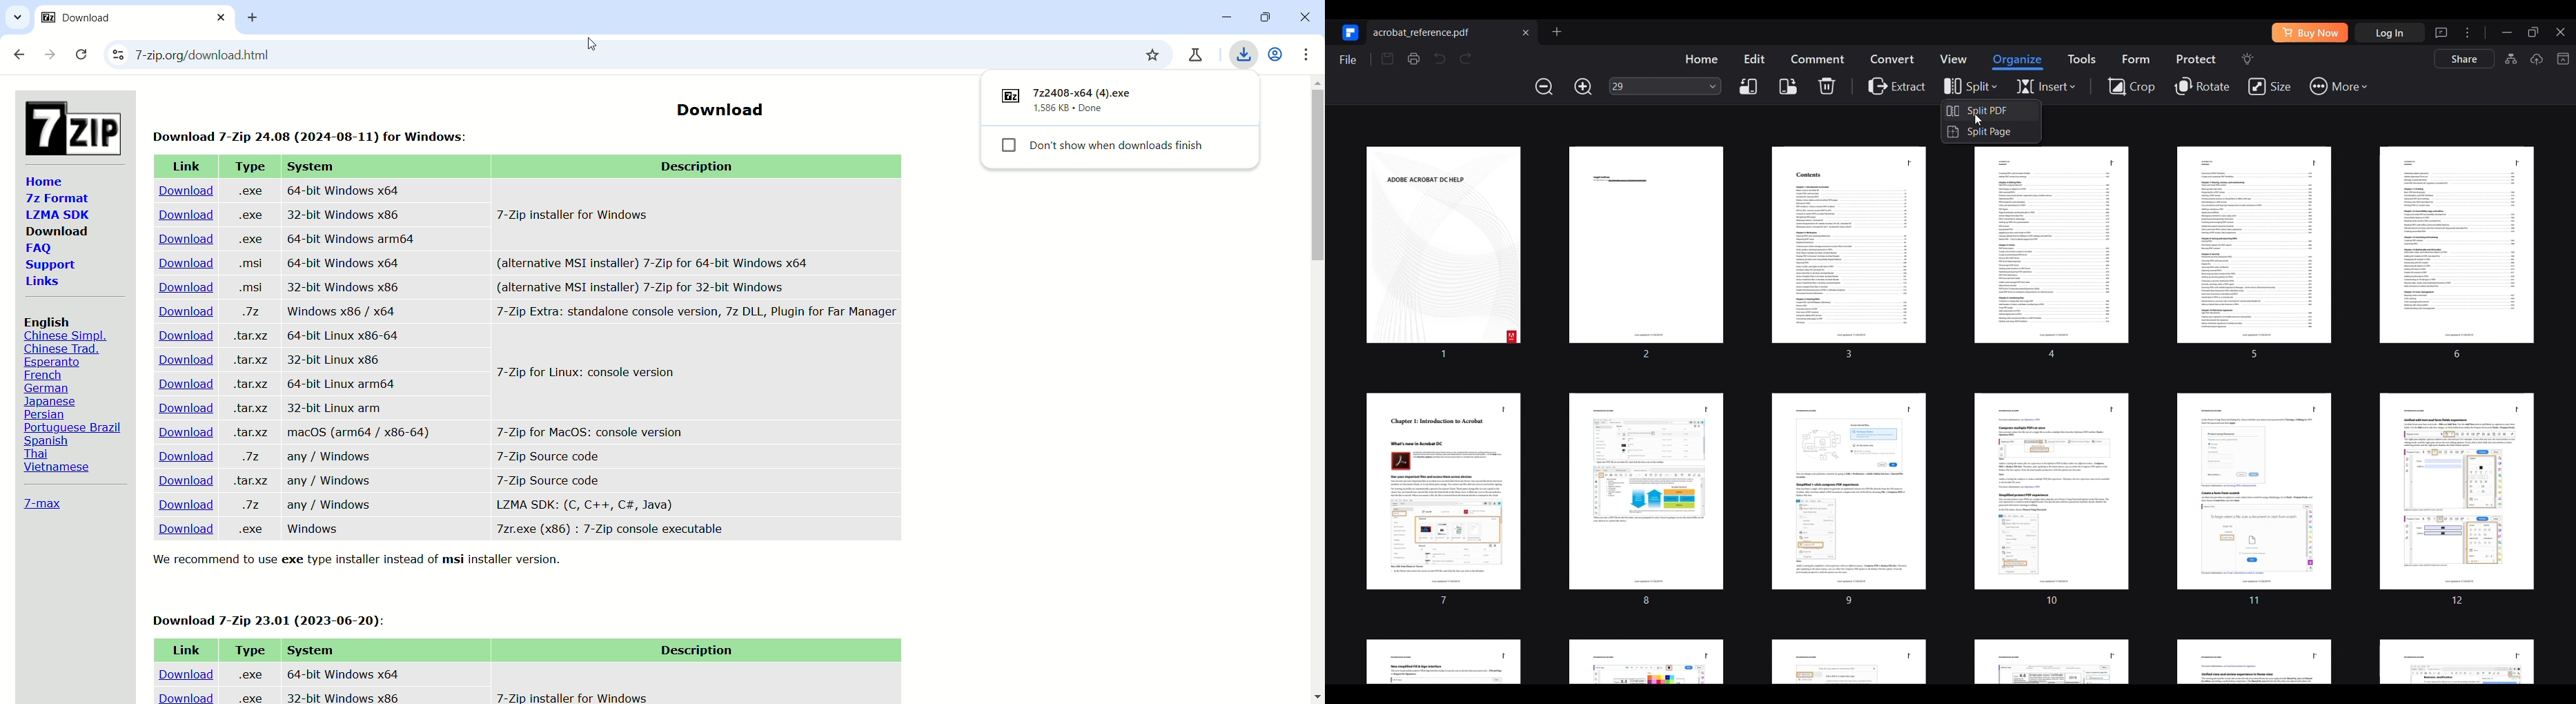 The height and width of the screenshot is (728, 2576). What do you see at coordinates (42, 502) in the screenshot?
I see `7-max` at bounding box center [42, 502].